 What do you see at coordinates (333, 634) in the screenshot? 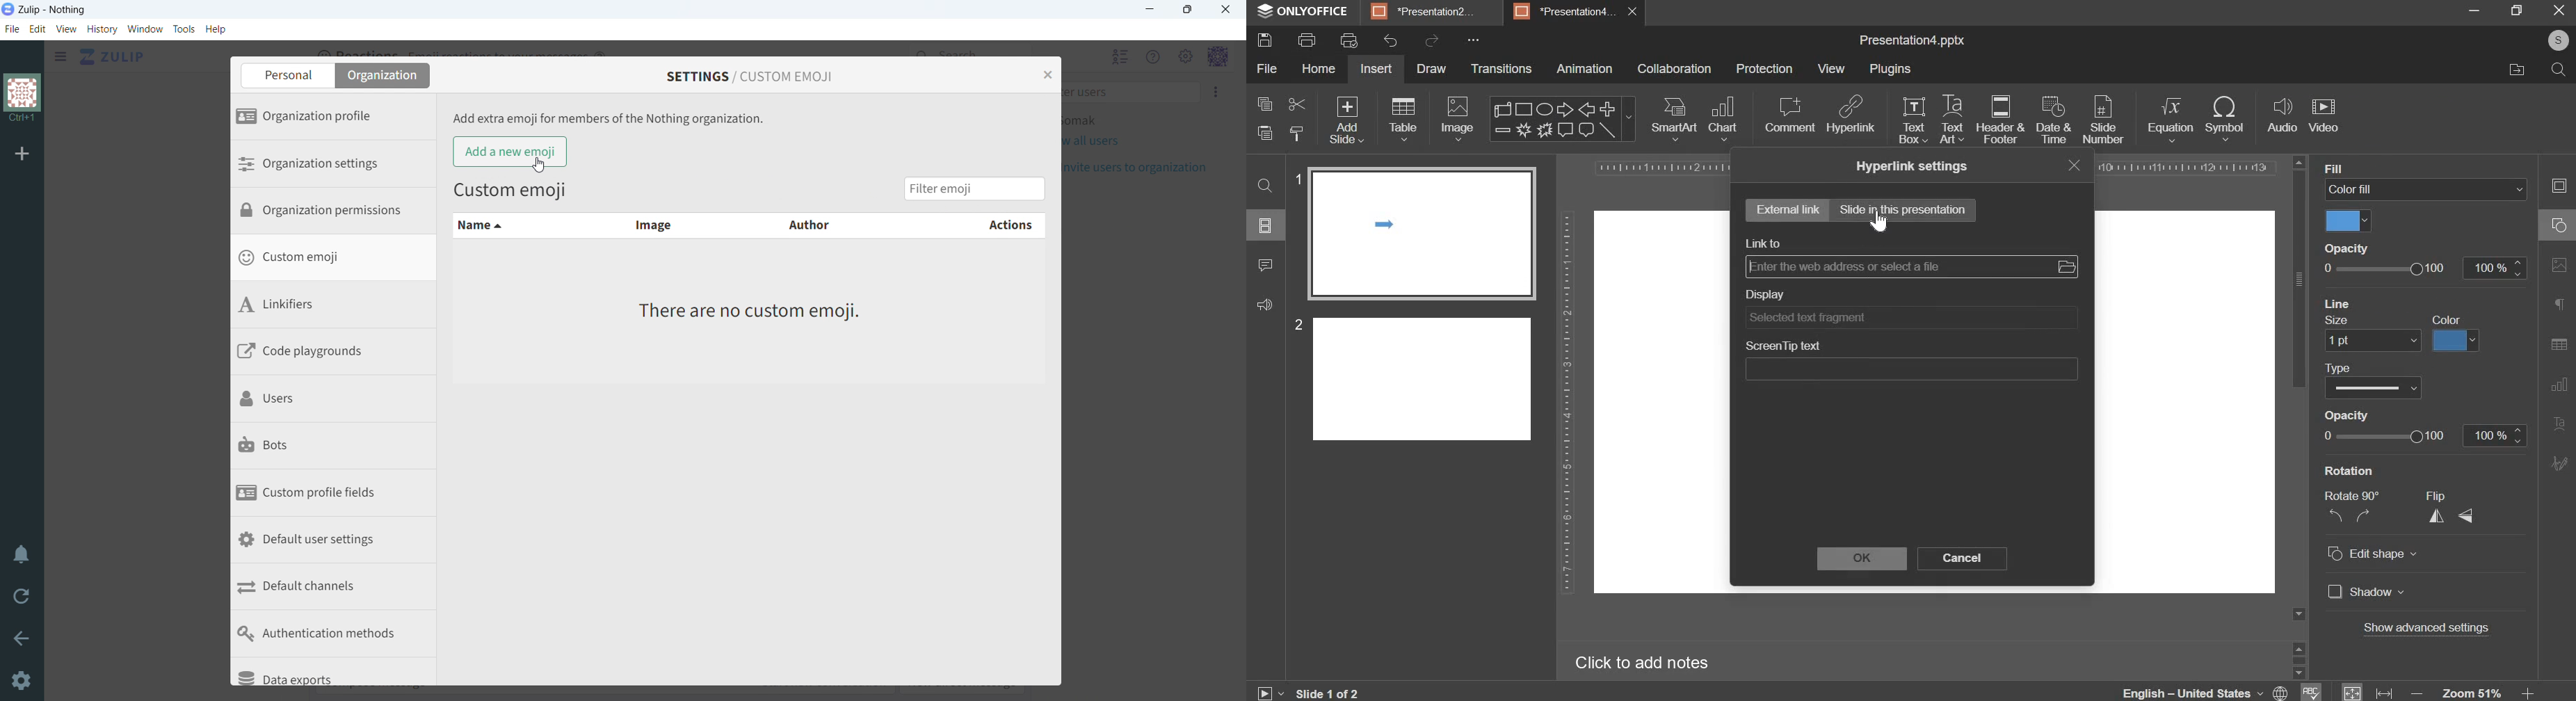
I see `authentication methods` at bounding box center [333, 634].